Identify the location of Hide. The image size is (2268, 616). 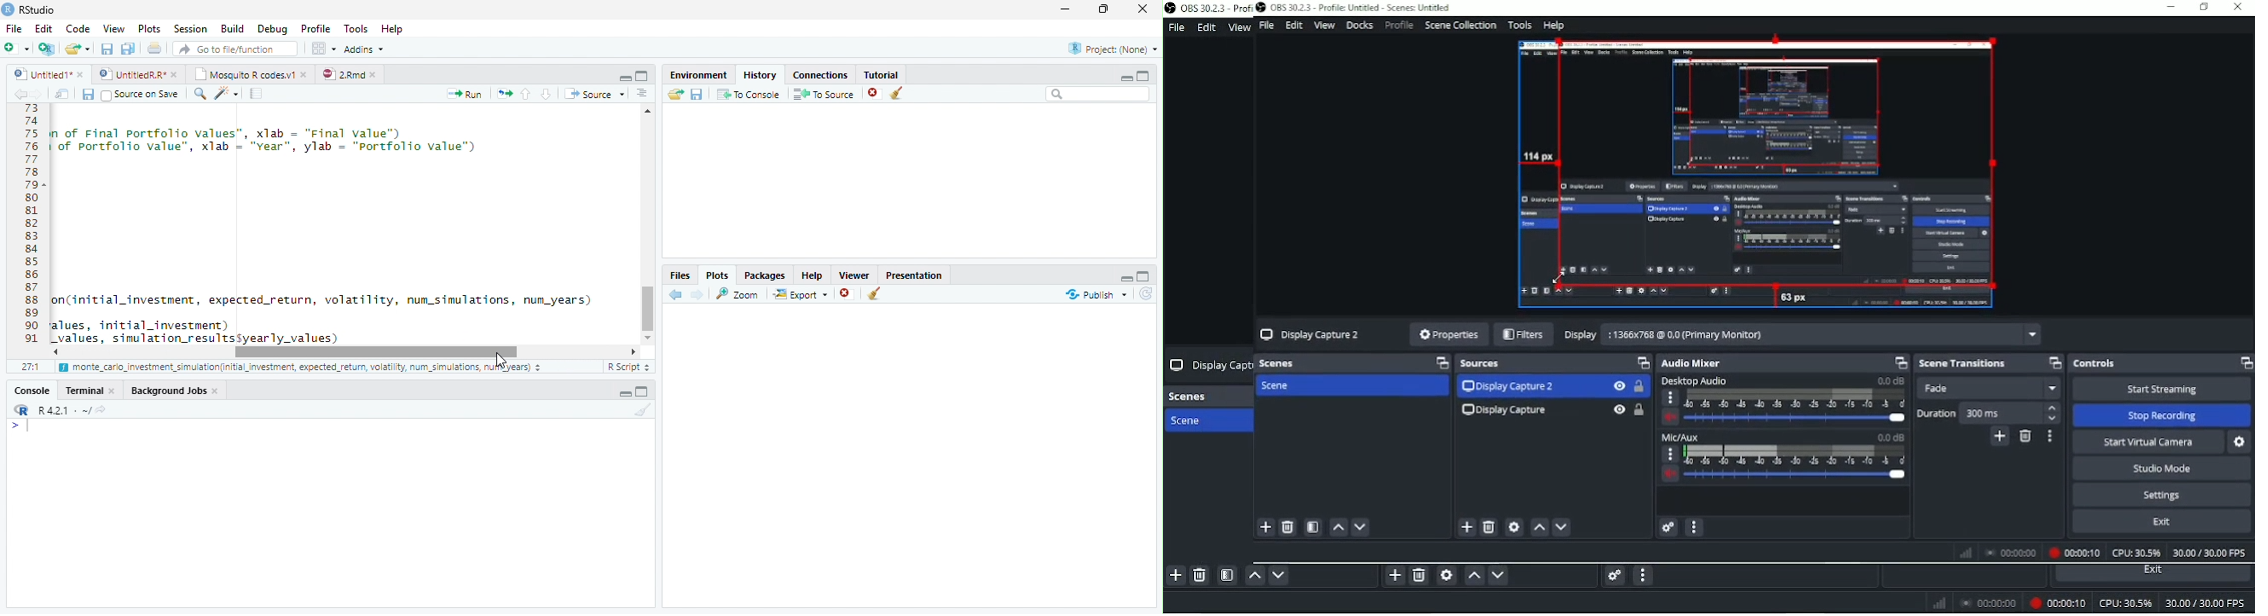
(624, 393).